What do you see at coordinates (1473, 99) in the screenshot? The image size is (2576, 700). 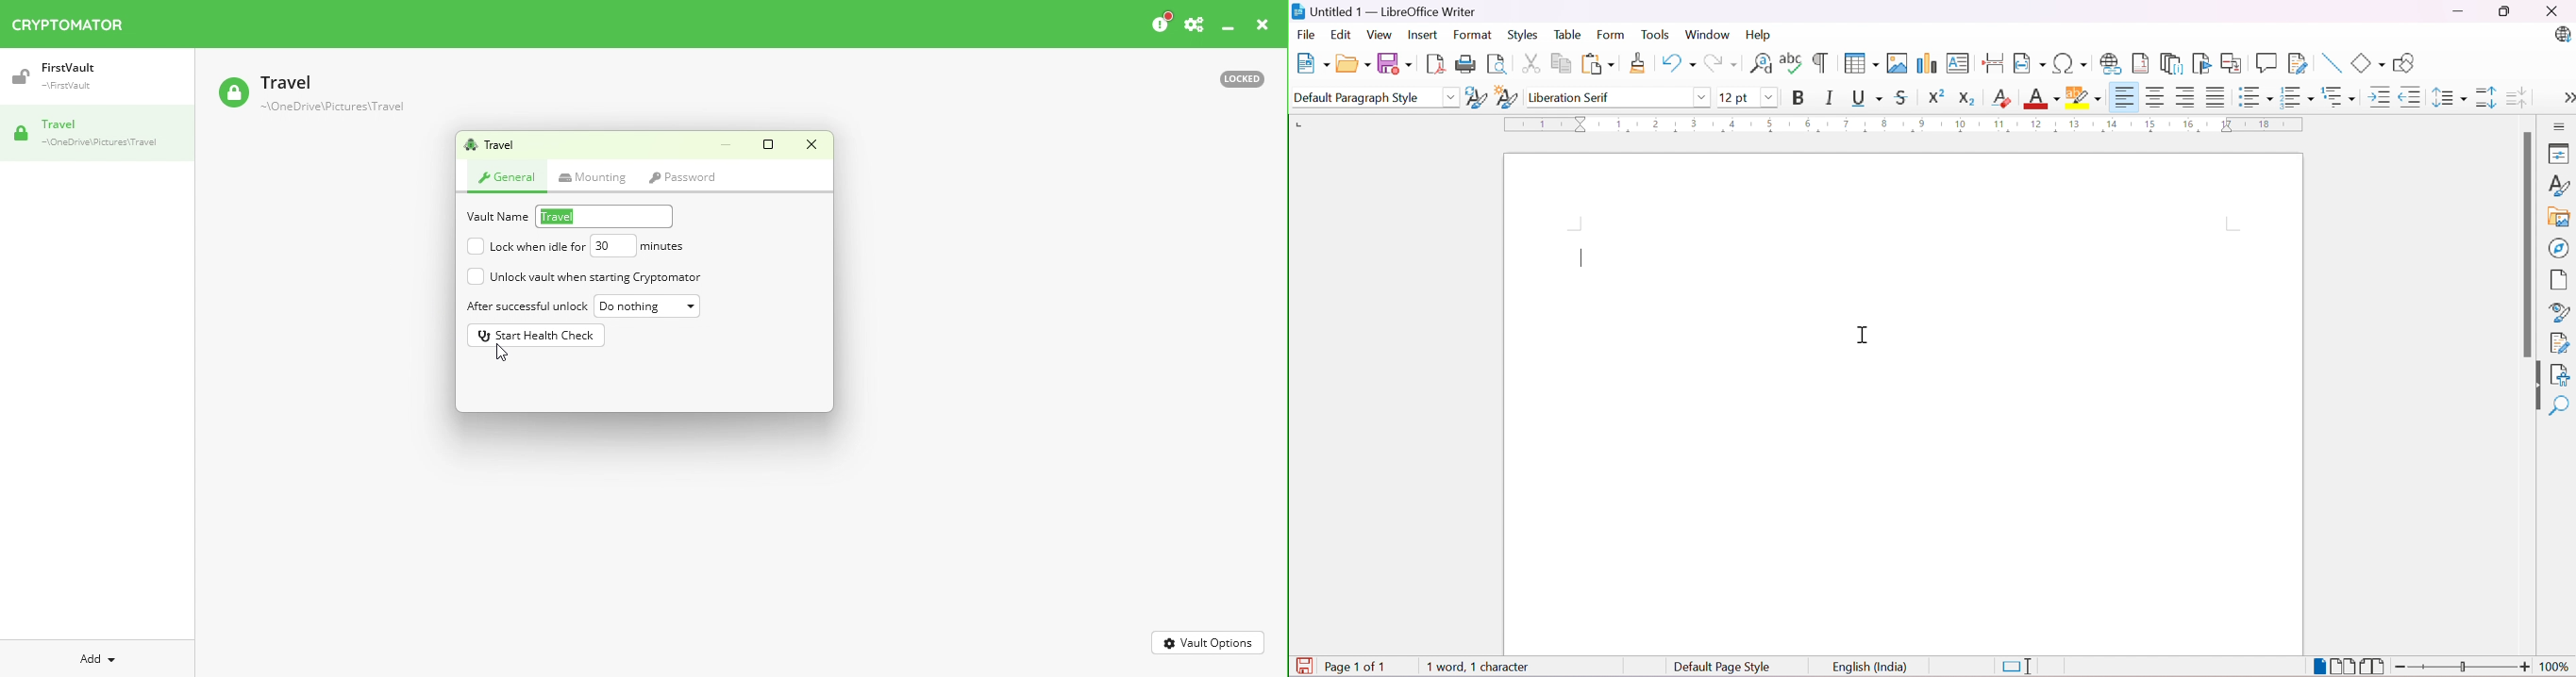 I see `Update Selected Style` at bounding box center [1473, 99].